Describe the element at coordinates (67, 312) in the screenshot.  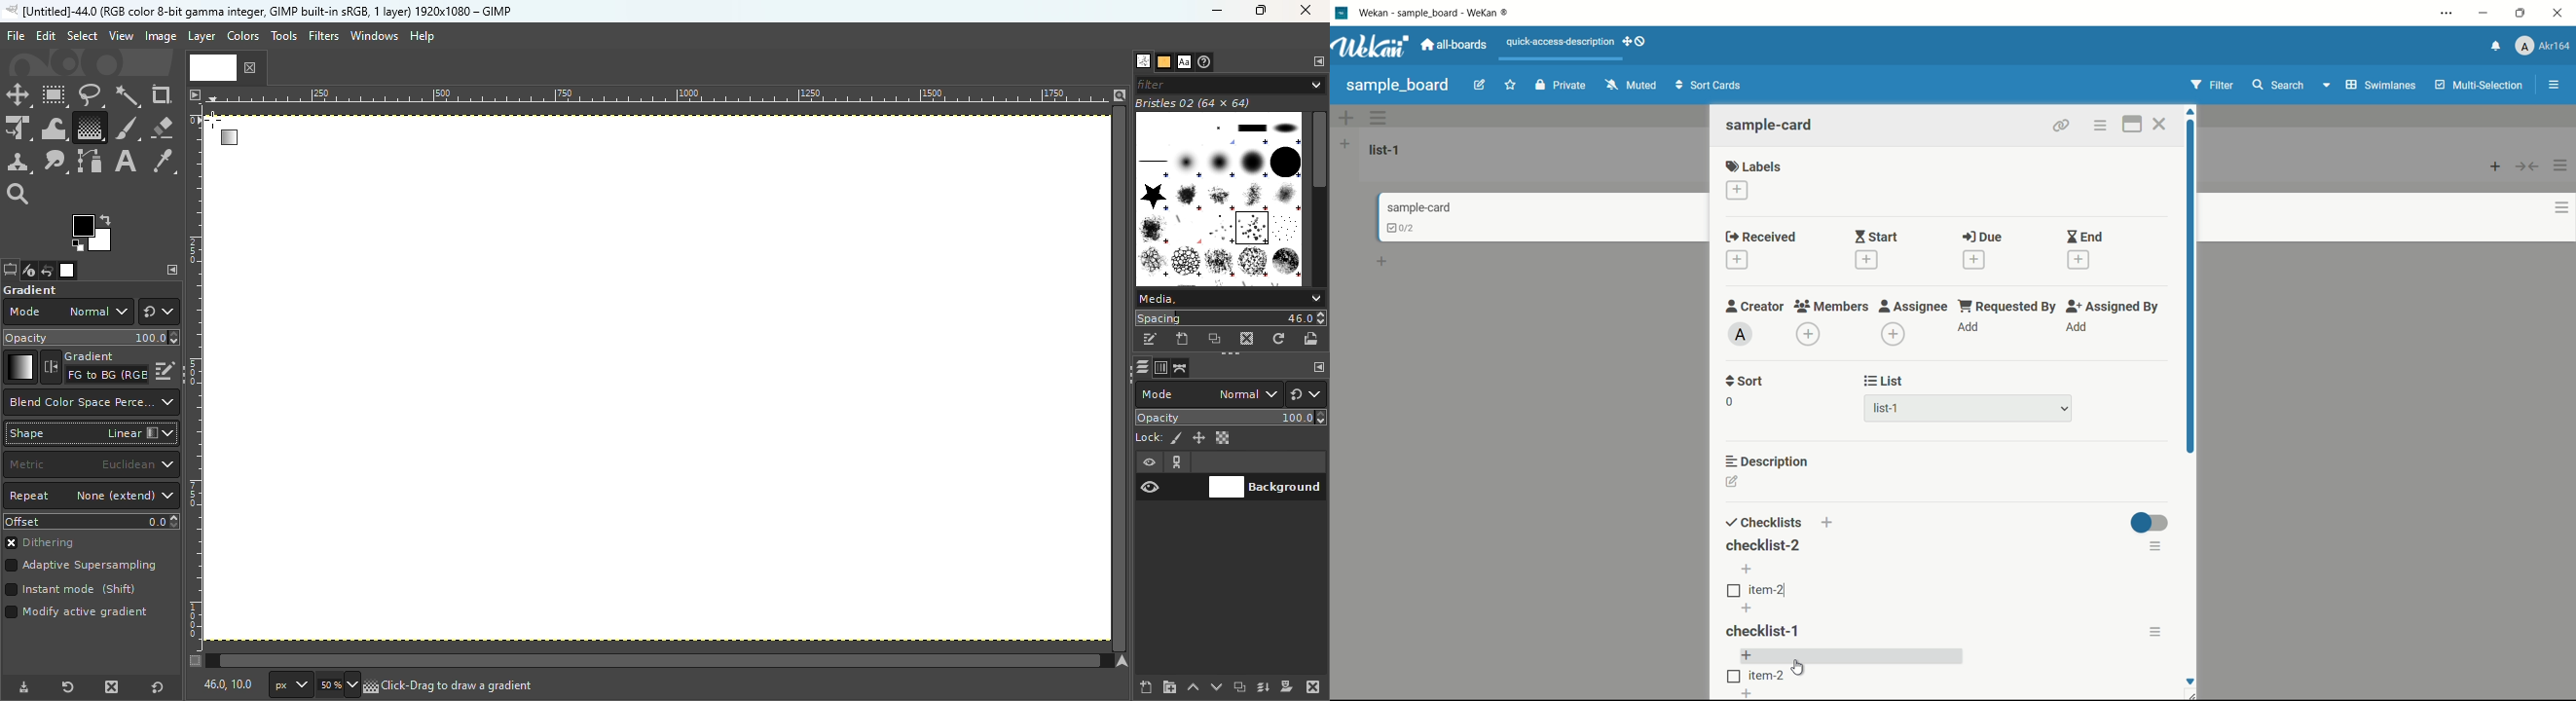
I see `Mode` at that location.